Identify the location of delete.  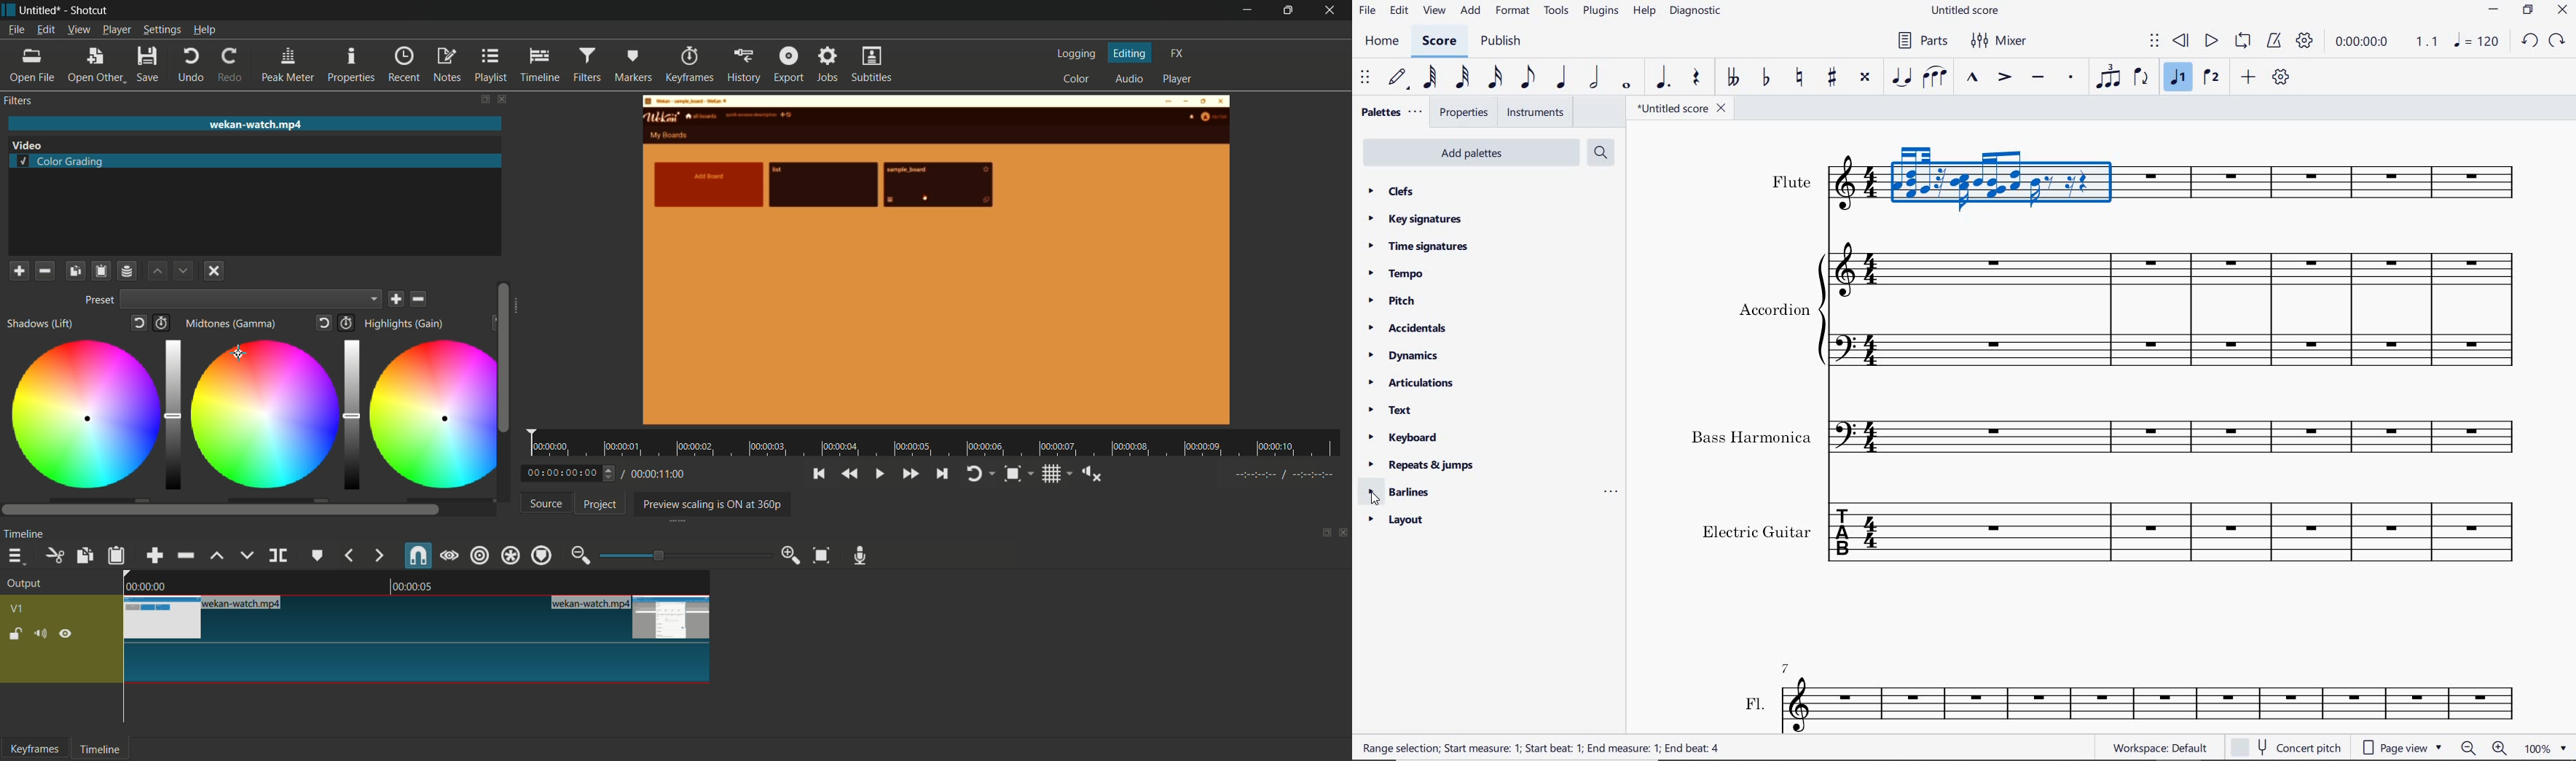
(420, 299).